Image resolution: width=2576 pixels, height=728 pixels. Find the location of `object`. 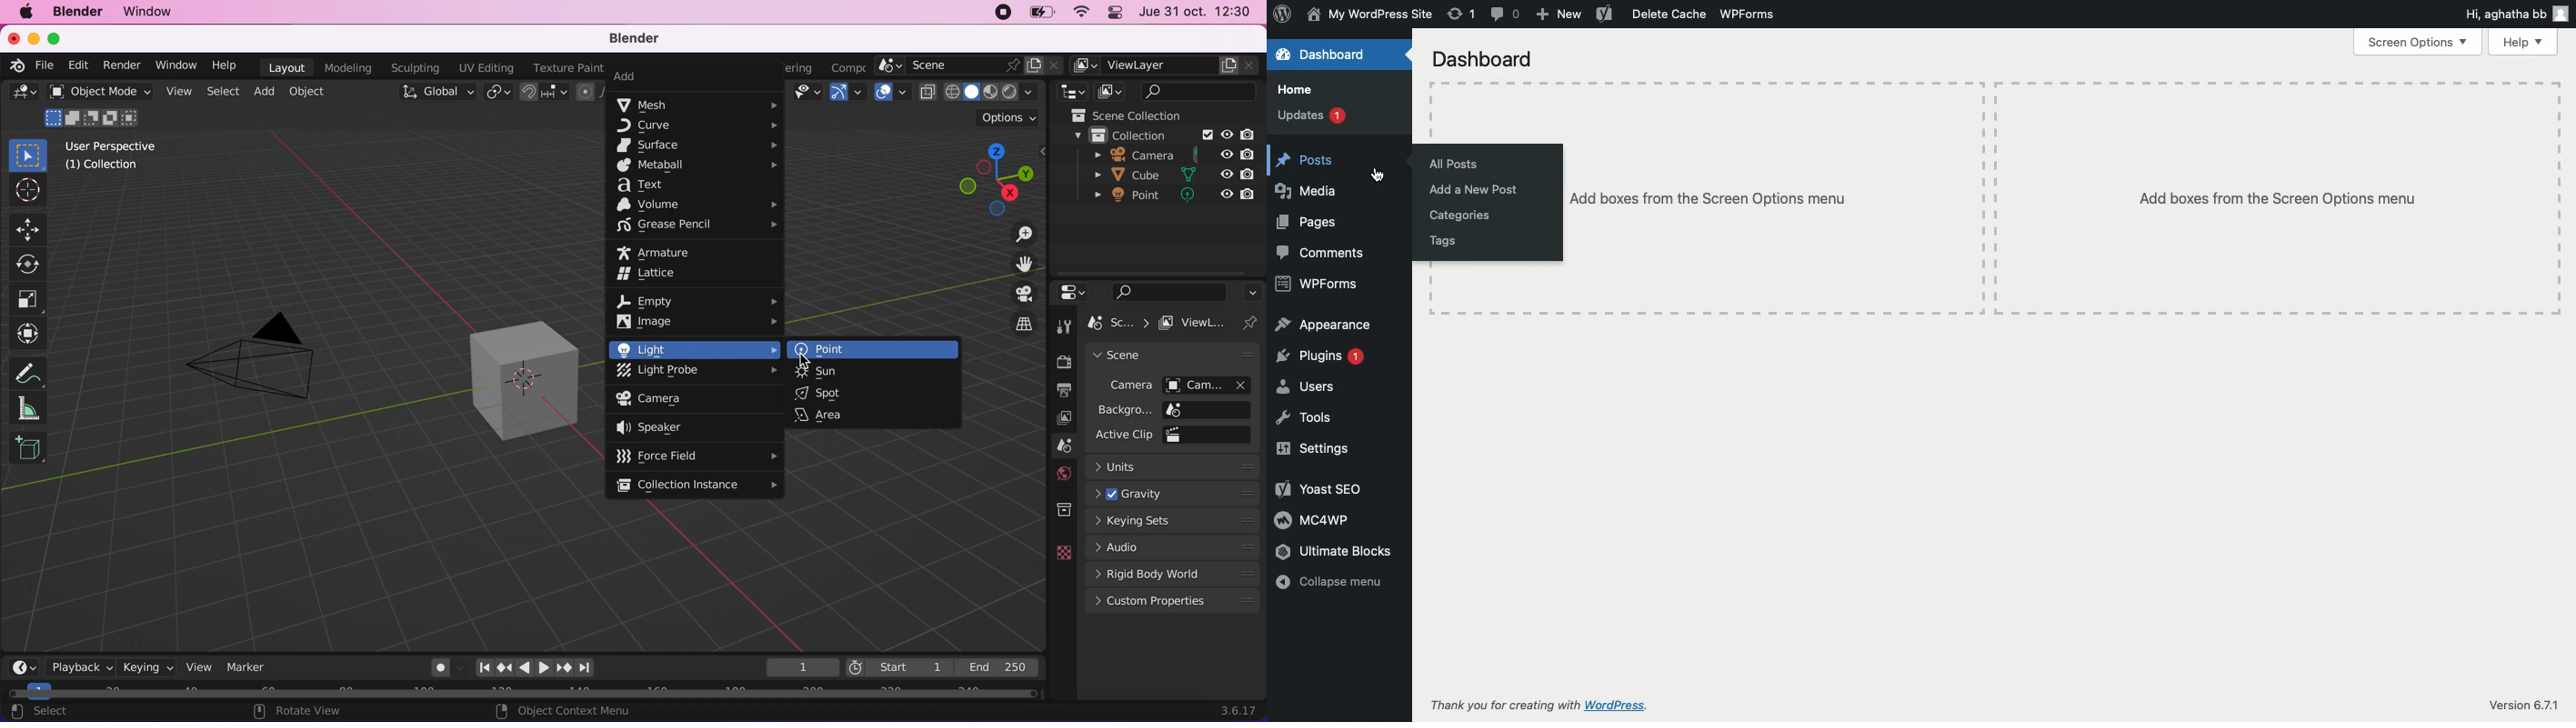

object is located at coordinates (317, 93).